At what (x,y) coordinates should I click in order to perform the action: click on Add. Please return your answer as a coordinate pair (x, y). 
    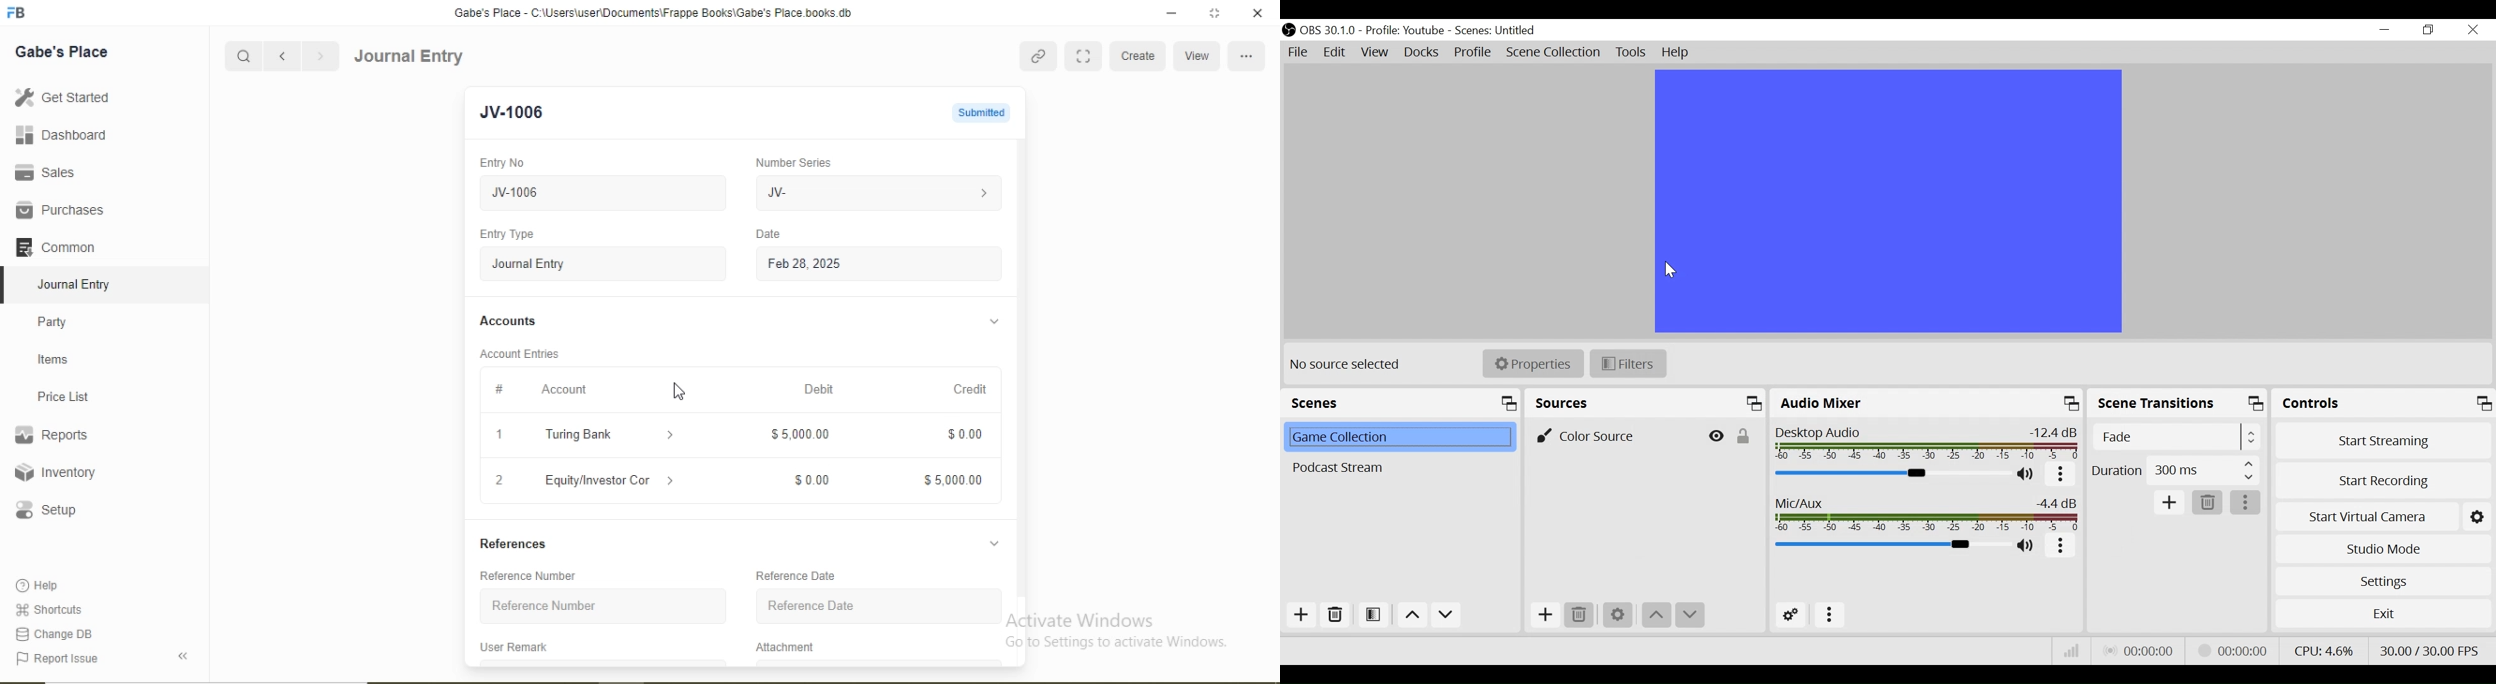
    Looking at the image, I should click on (2170, 503).